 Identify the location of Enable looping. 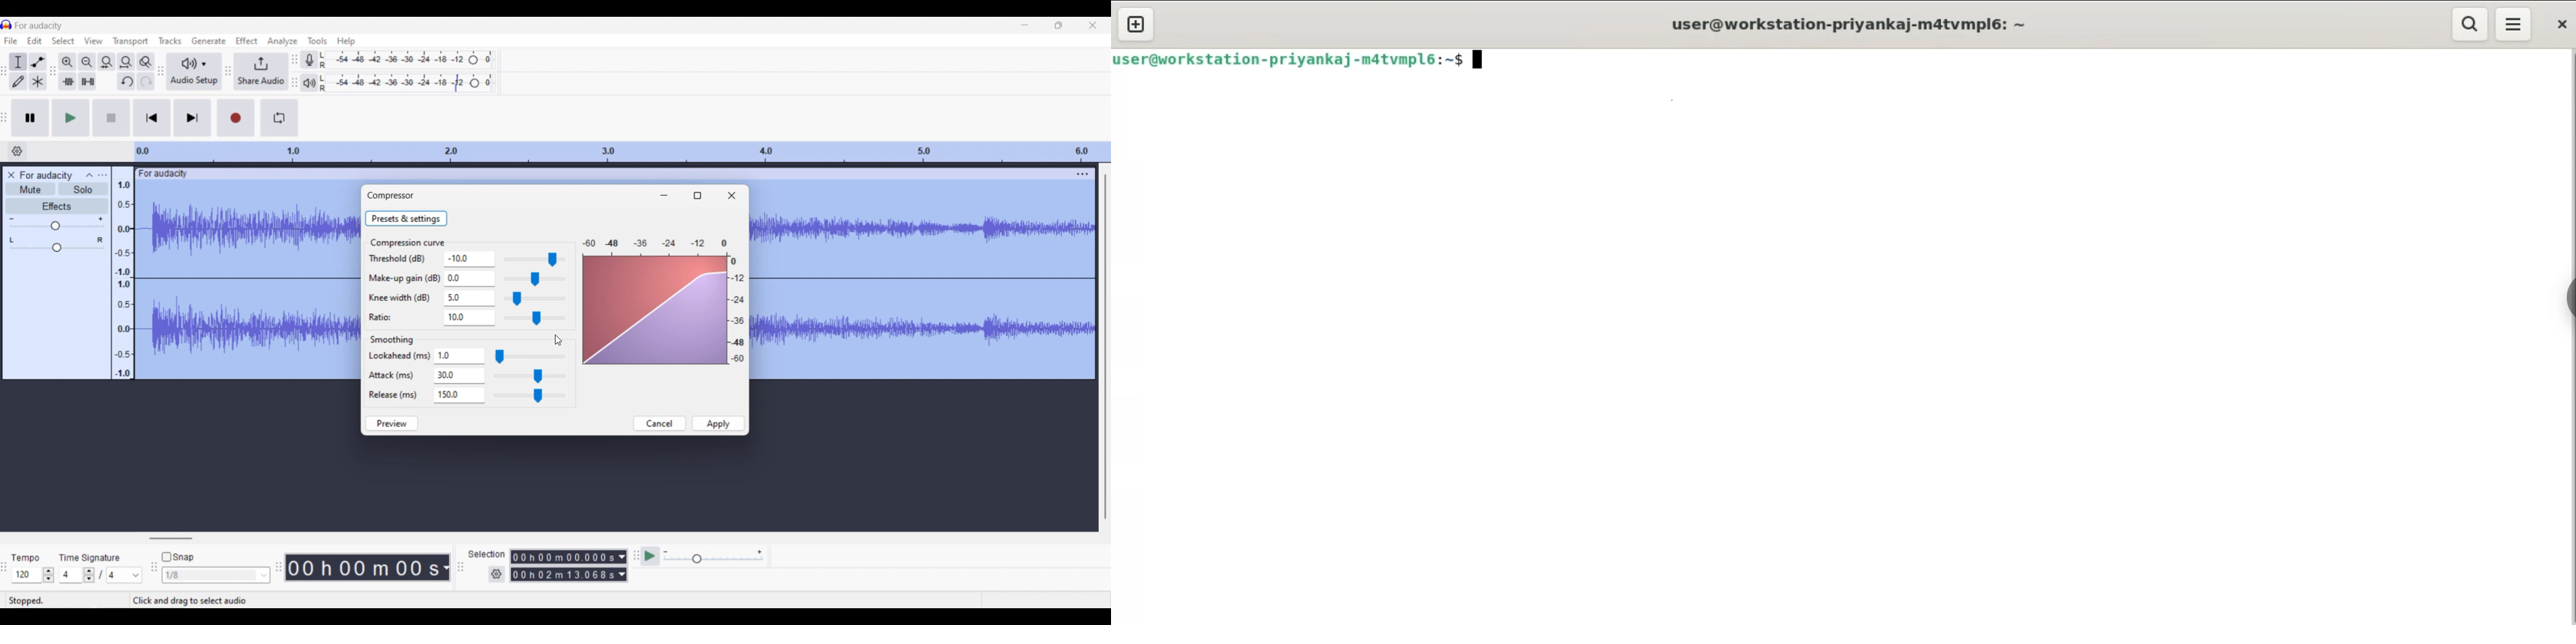
(280, 117).